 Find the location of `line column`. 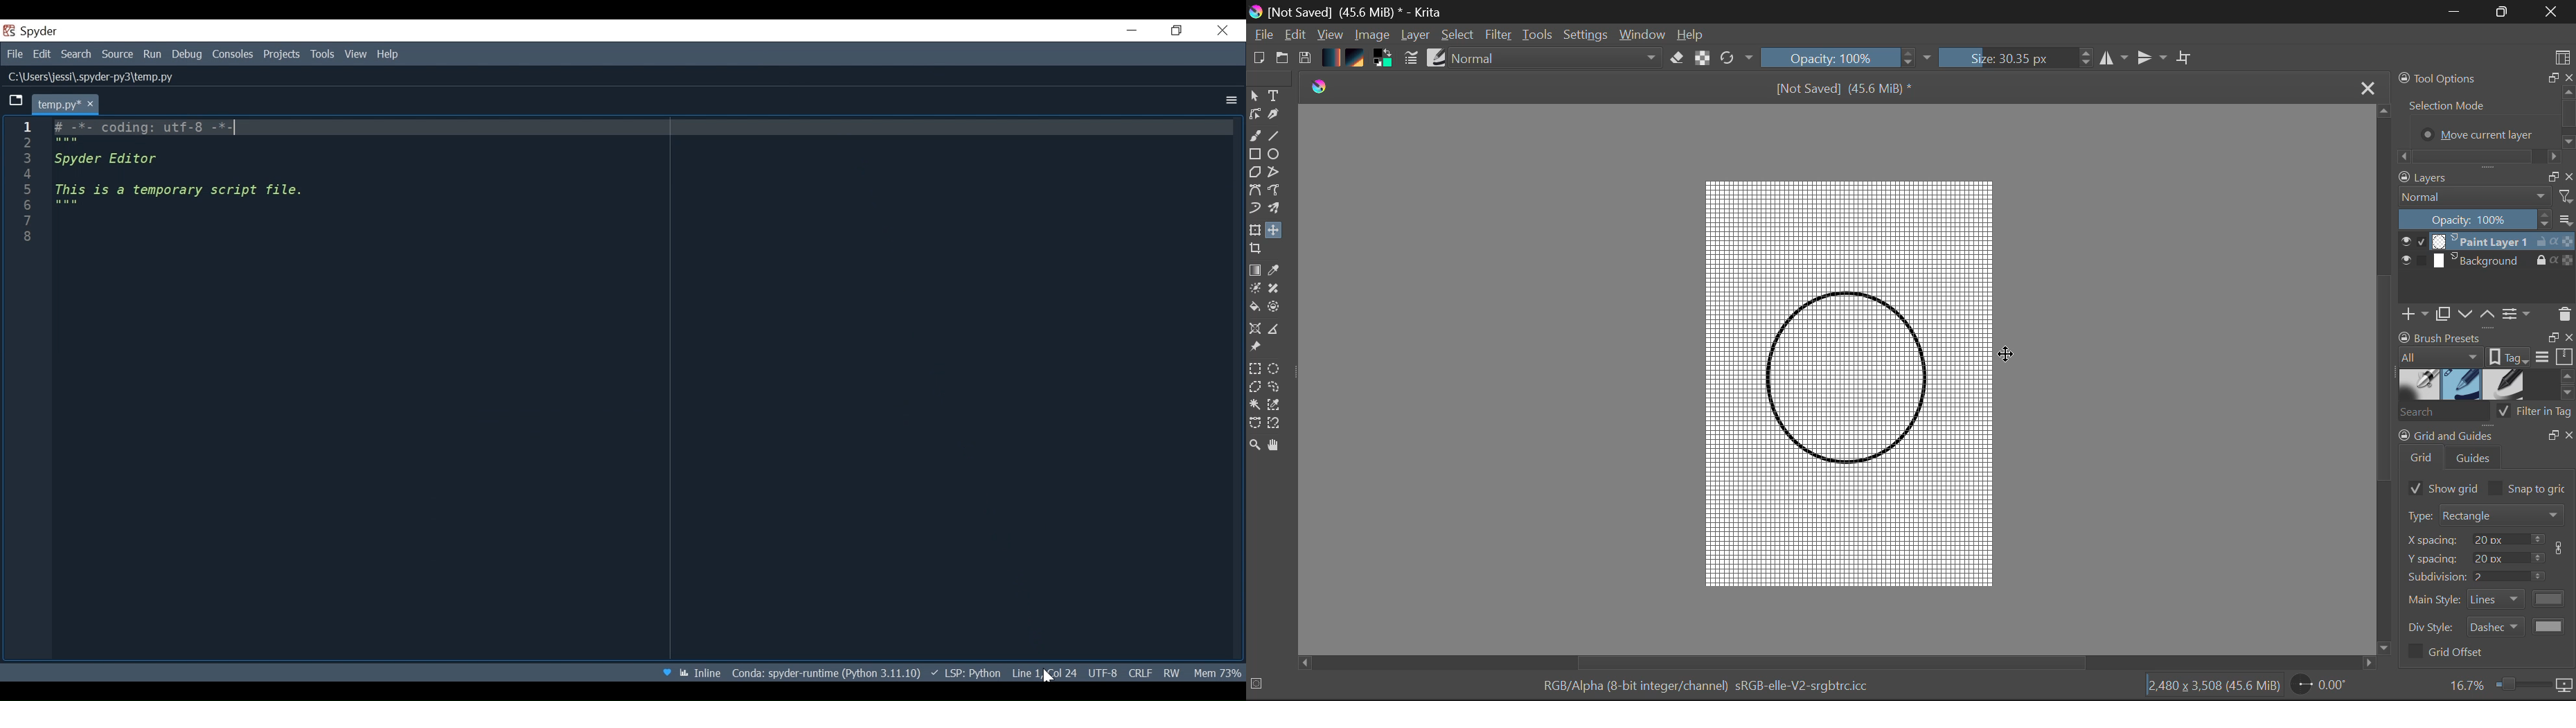

line column is located at coordinates (31, 391).